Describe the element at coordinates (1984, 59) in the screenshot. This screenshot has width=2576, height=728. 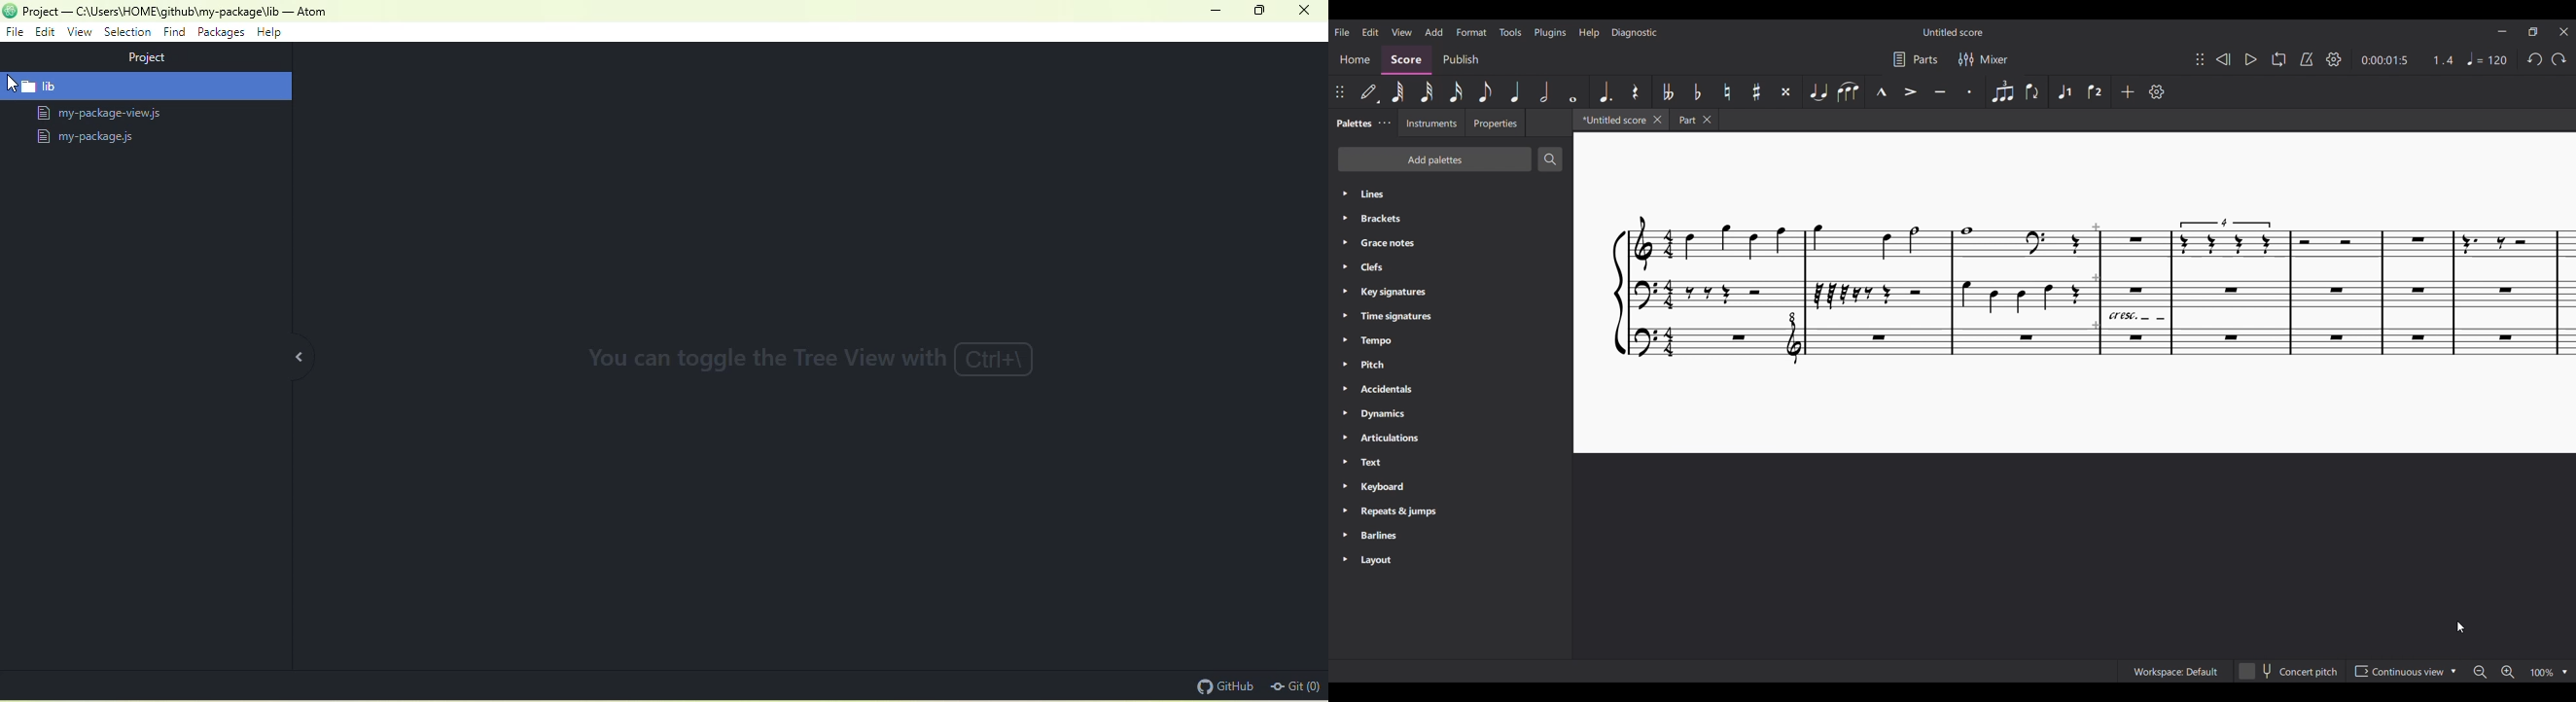
I see `Mixer settings` at that location.